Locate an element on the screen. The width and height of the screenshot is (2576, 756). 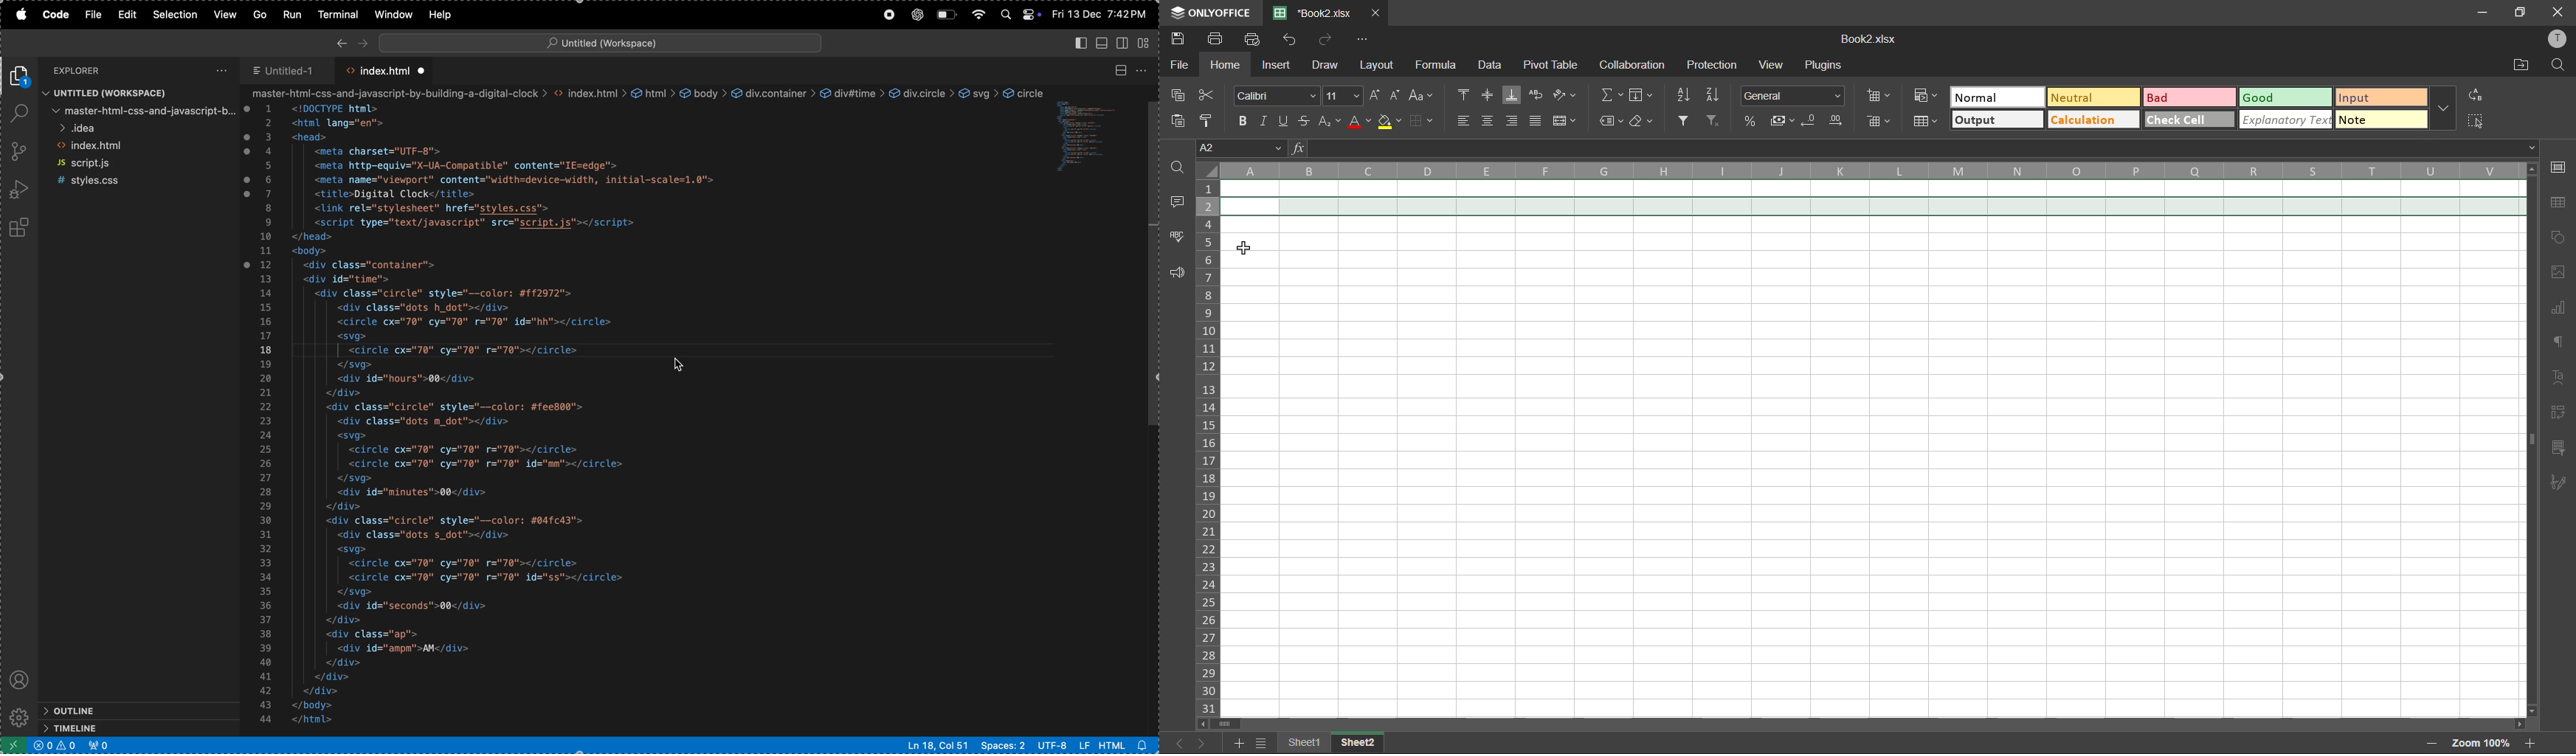
customize layout is located at coordinates (1147, 41).